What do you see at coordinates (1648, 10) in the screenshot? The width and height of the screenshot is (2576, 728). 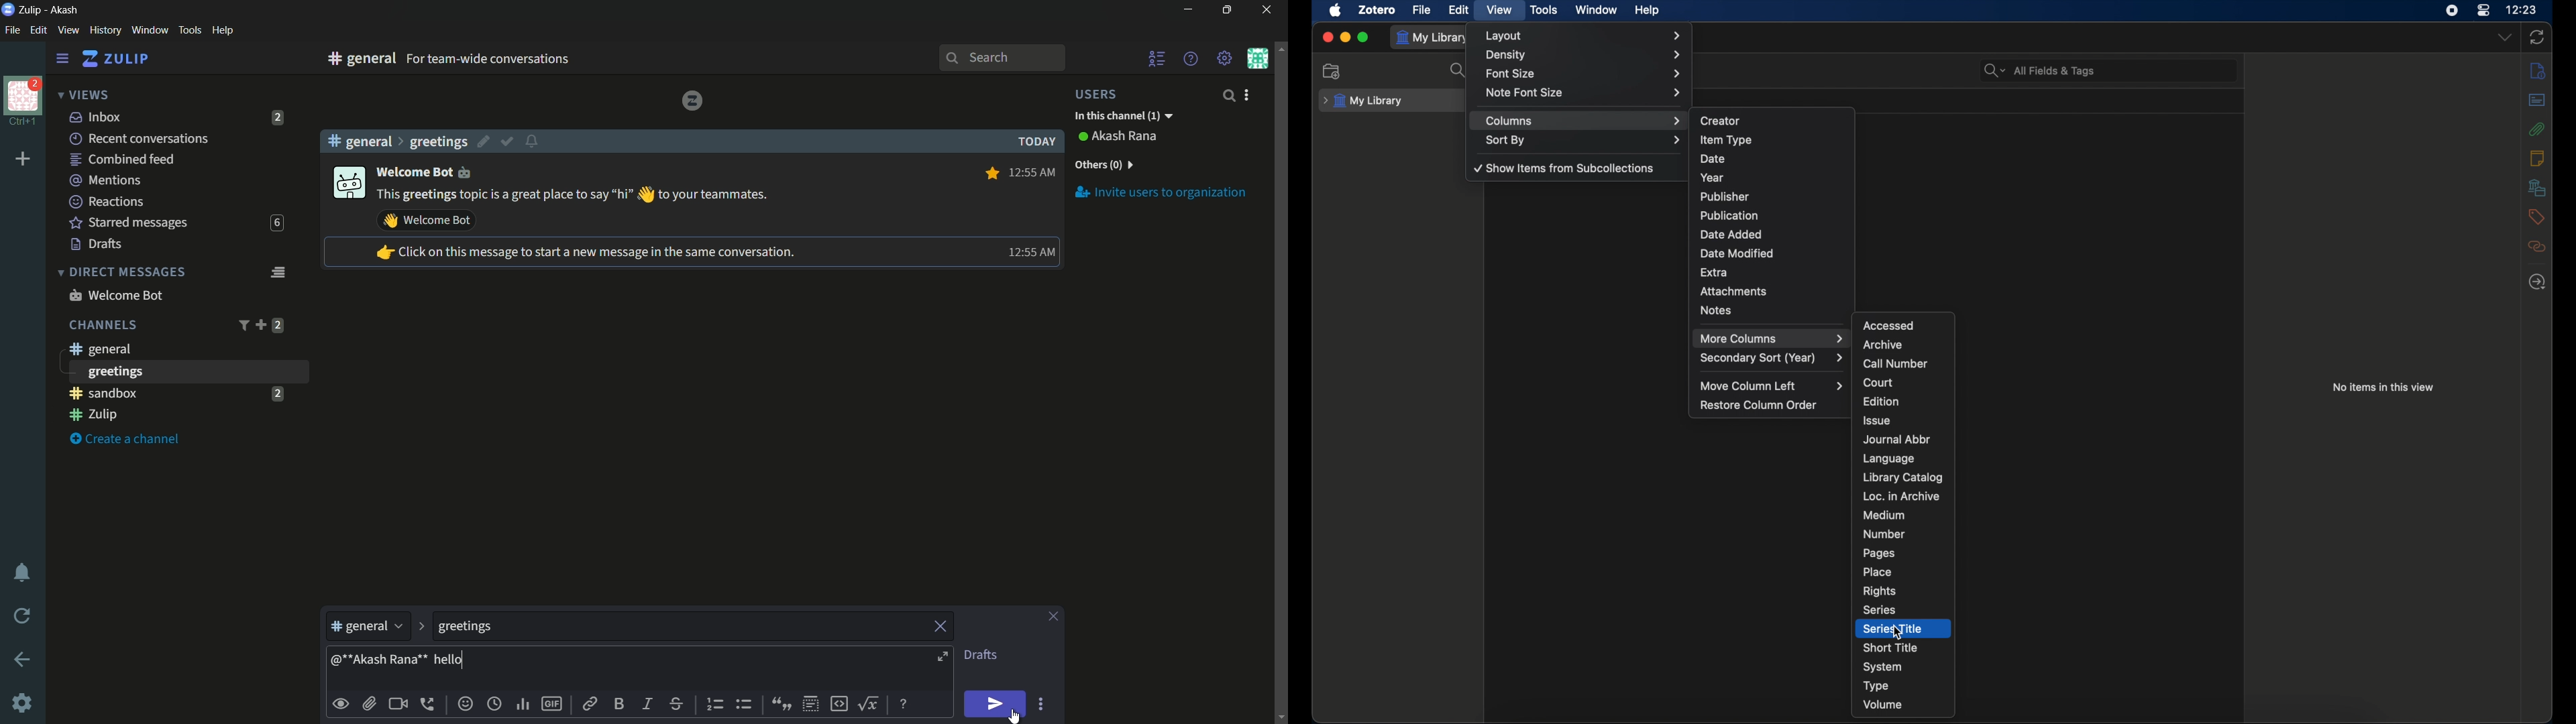 I see `help` at bounding box center [1648, 10].